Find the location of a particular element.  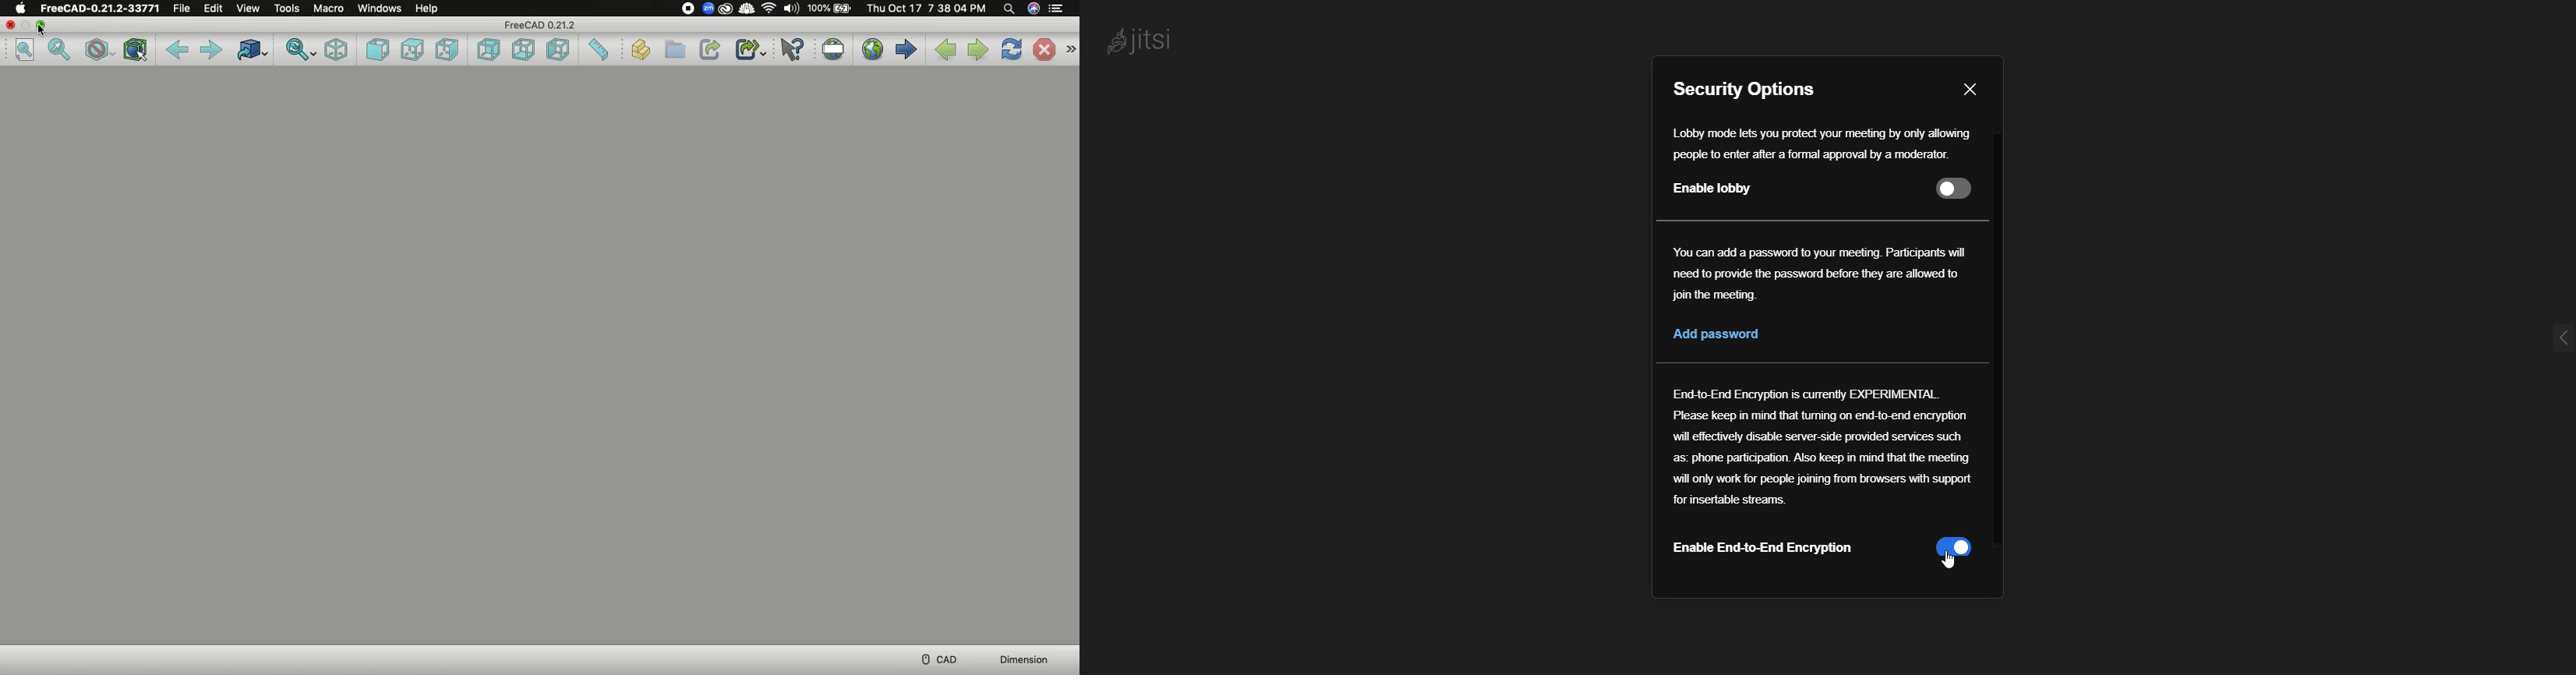

Start page is located at coordinates (905, 50).